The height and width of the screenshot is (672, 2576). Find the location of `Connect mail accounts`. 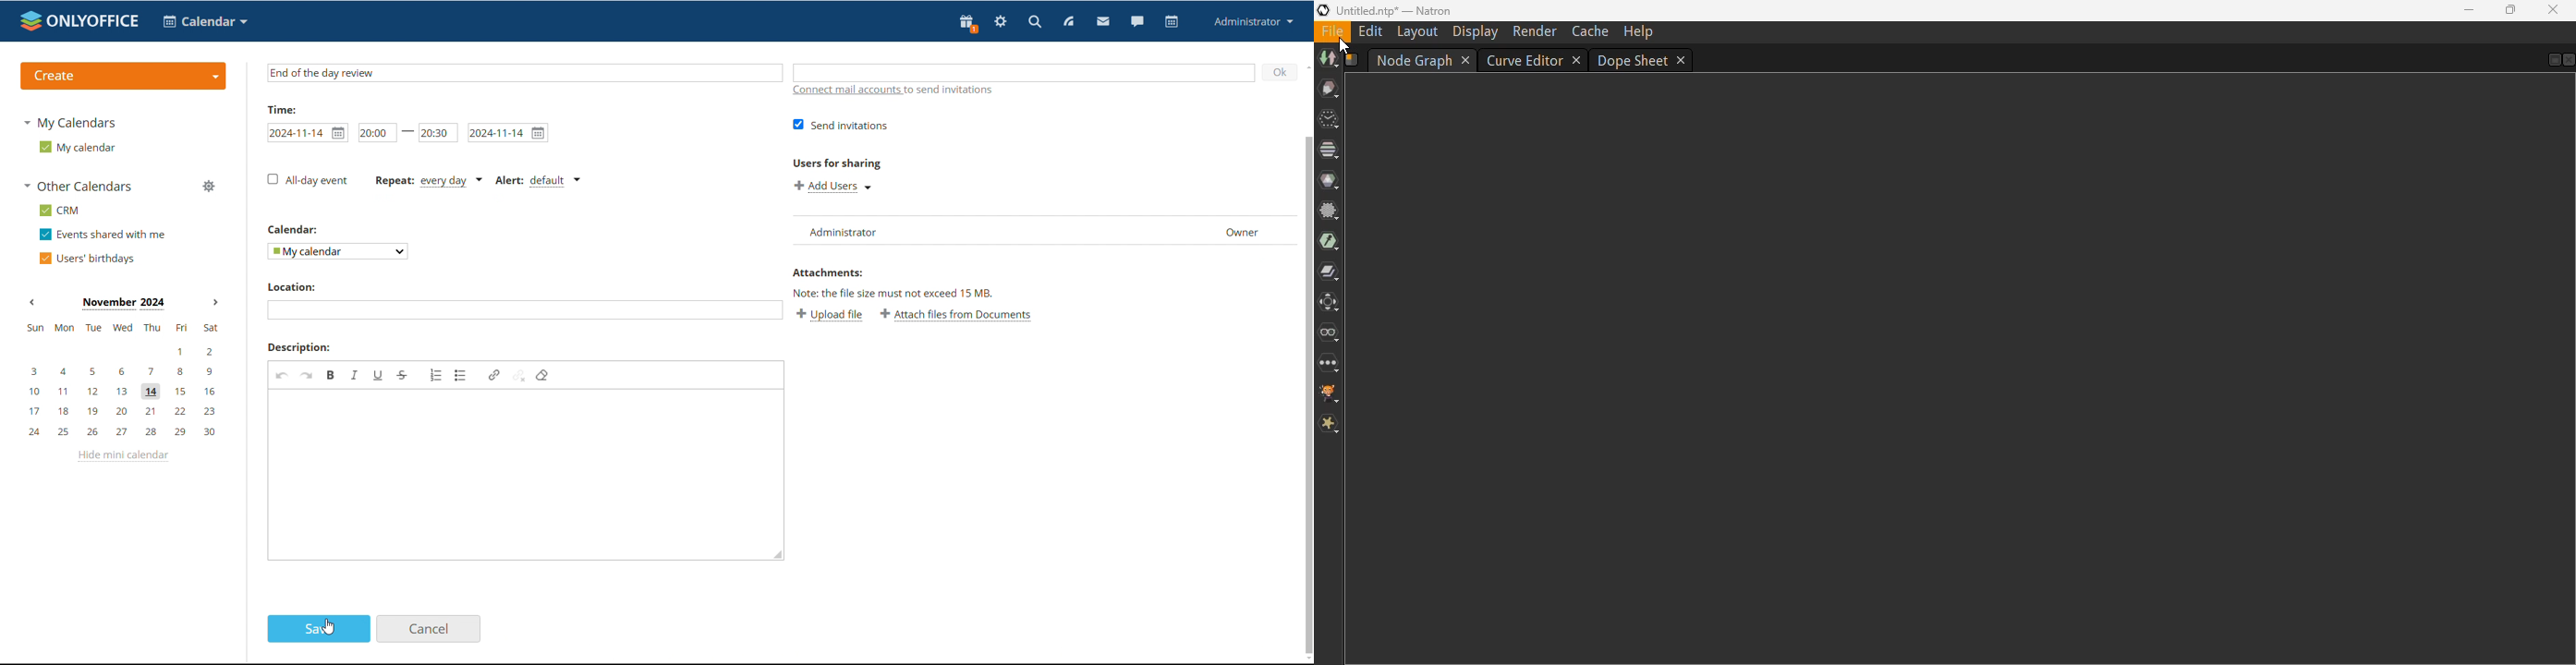

Connect mail accounts is located at coordinates (916, 92).